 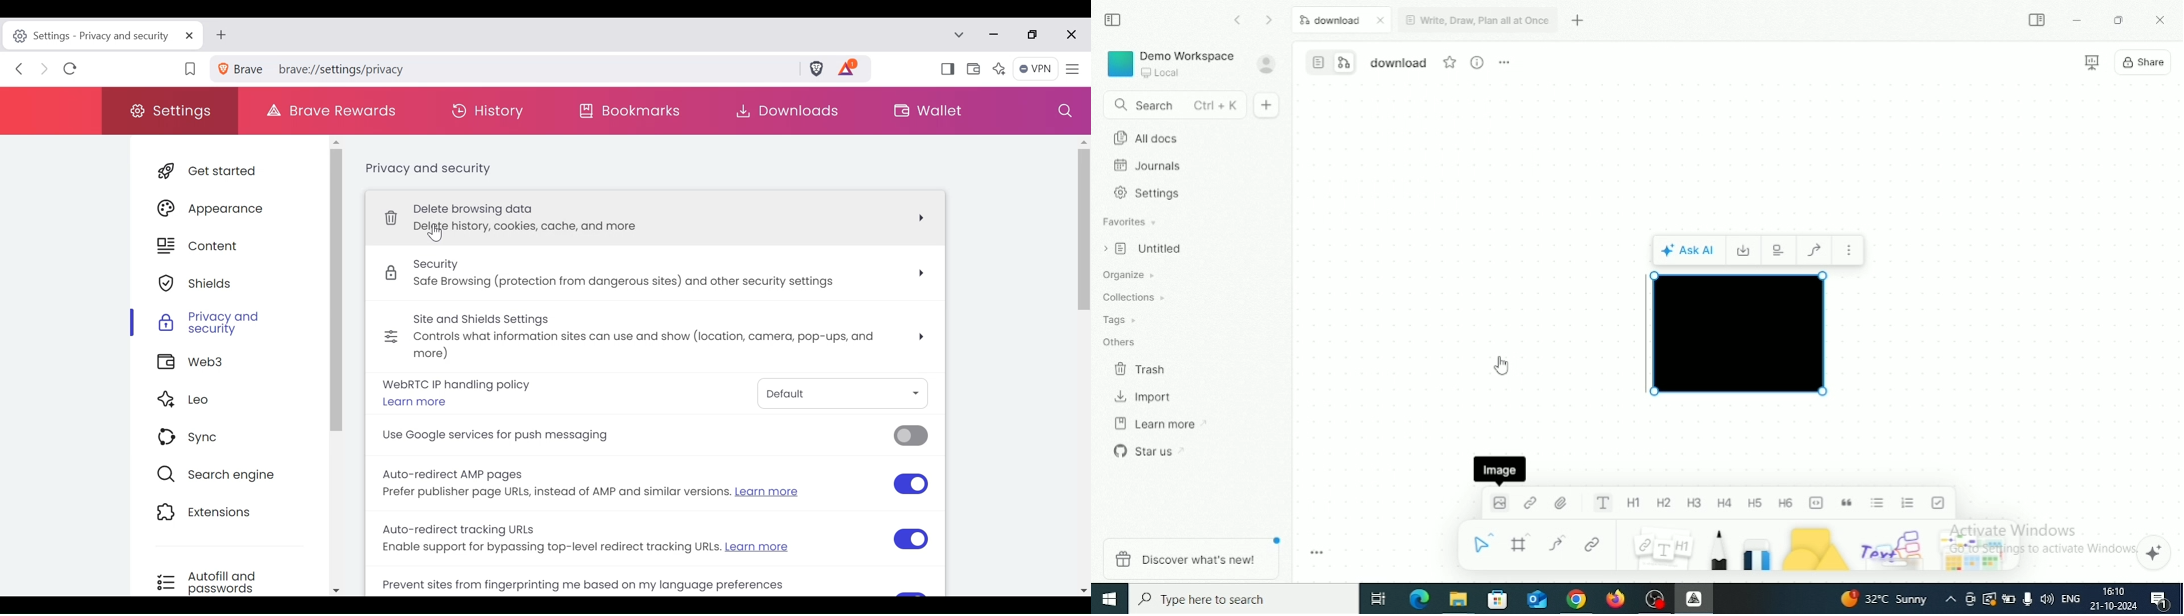 I want to click on Arrows and stickers, so click(x=1976, y=549).